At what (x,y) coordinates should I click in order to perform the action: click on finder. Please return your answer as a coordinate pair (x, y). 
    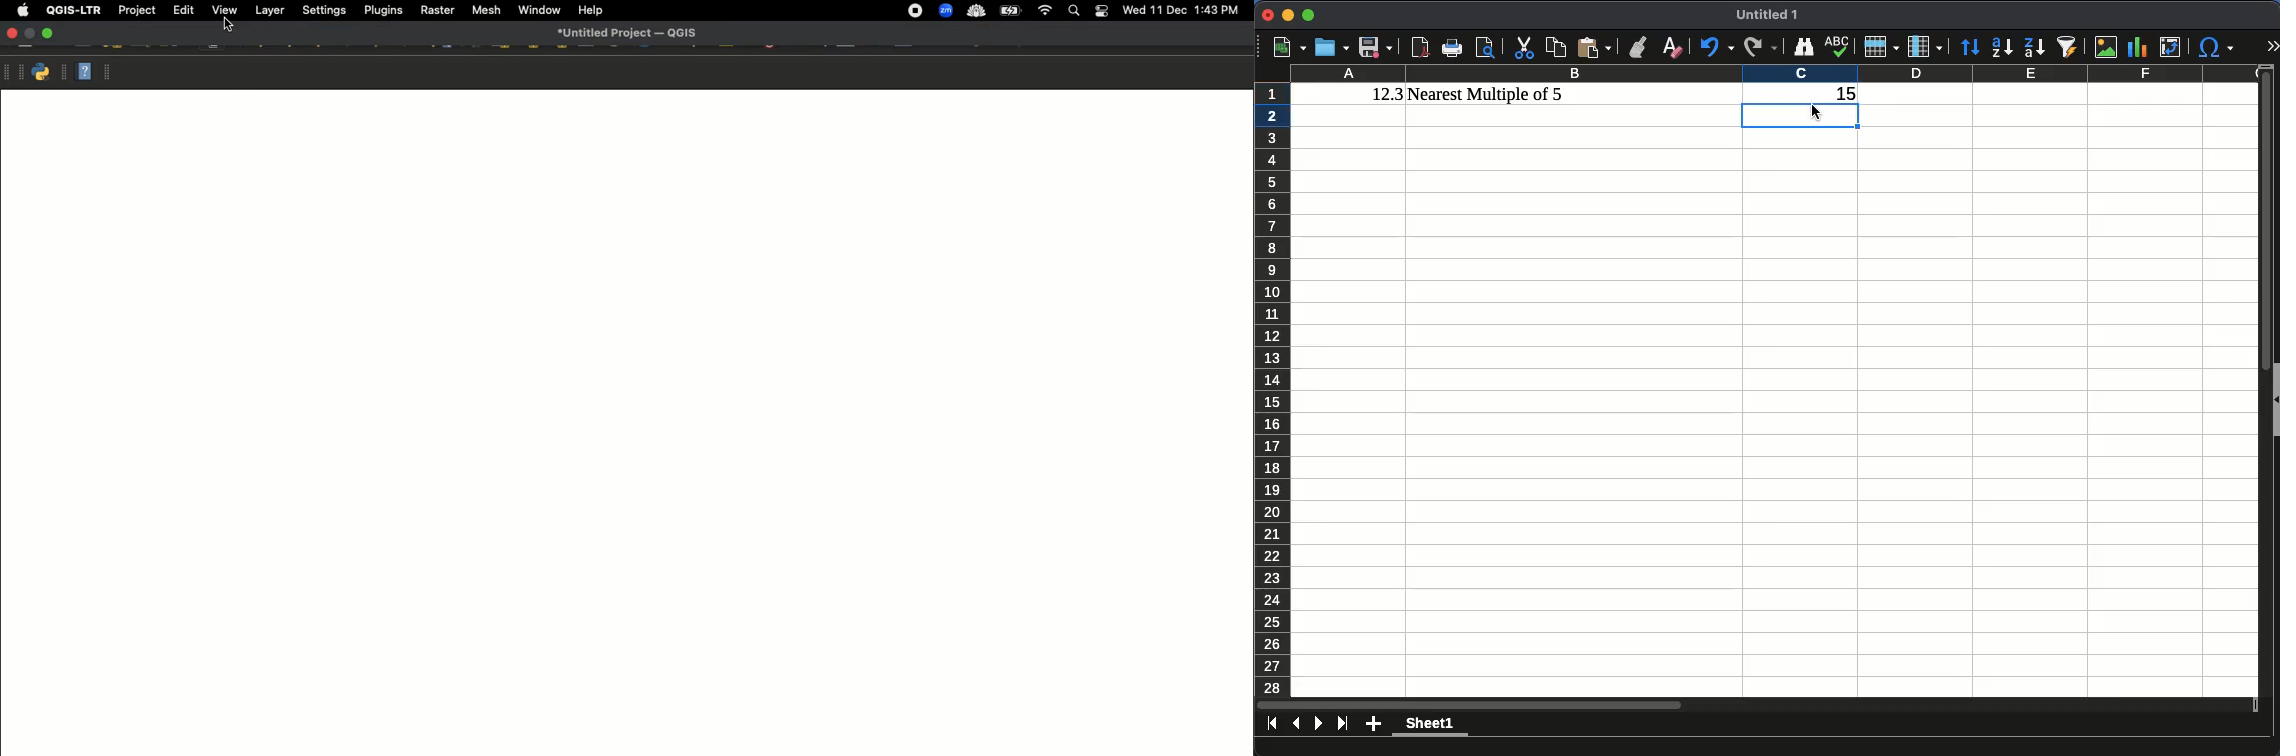
    Looking at the image, I should click on (1804, 47).